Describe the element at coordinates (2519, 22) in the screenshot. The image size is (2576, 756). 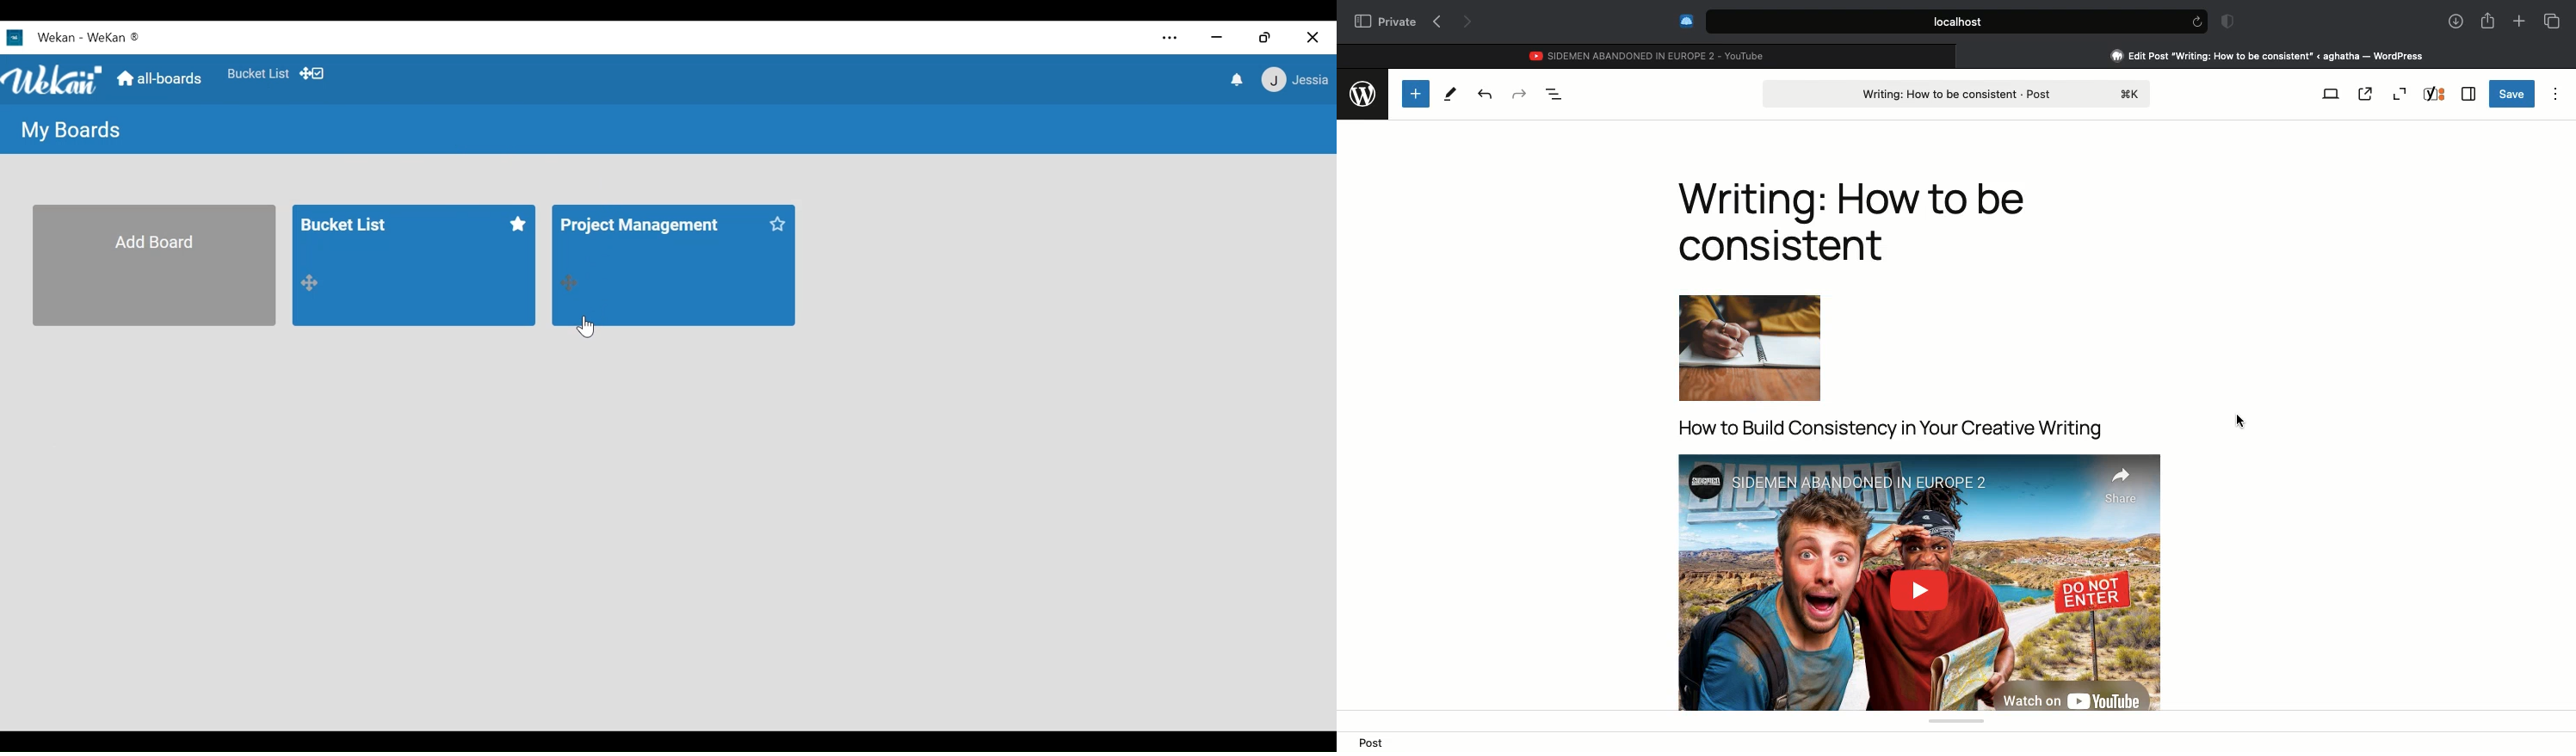
I see `New tab` at that location.